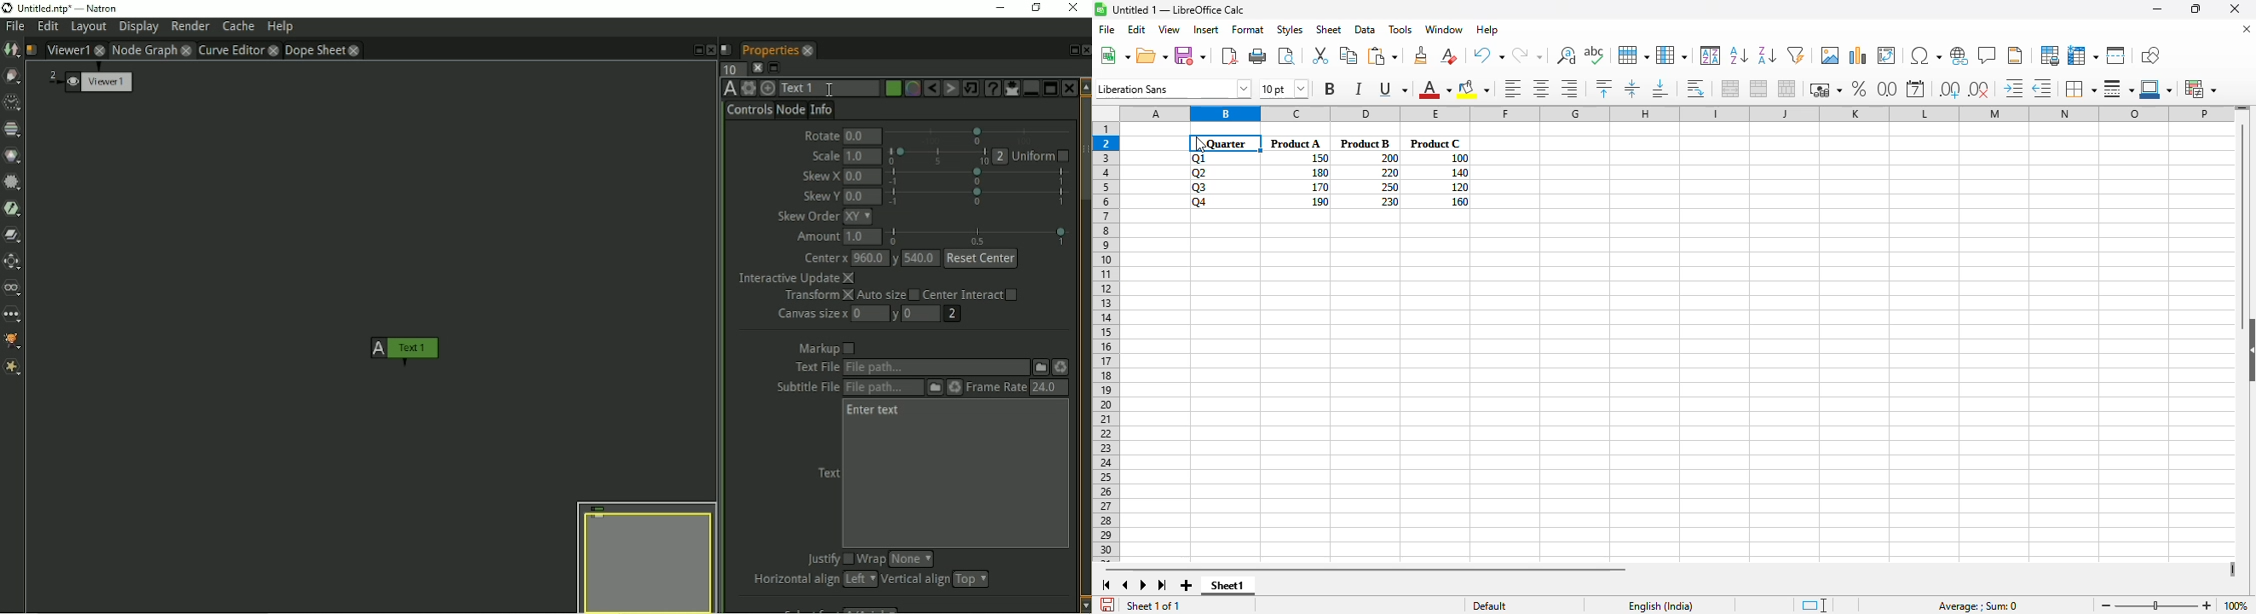  I want to click on sort descending, so click(1768, 55).